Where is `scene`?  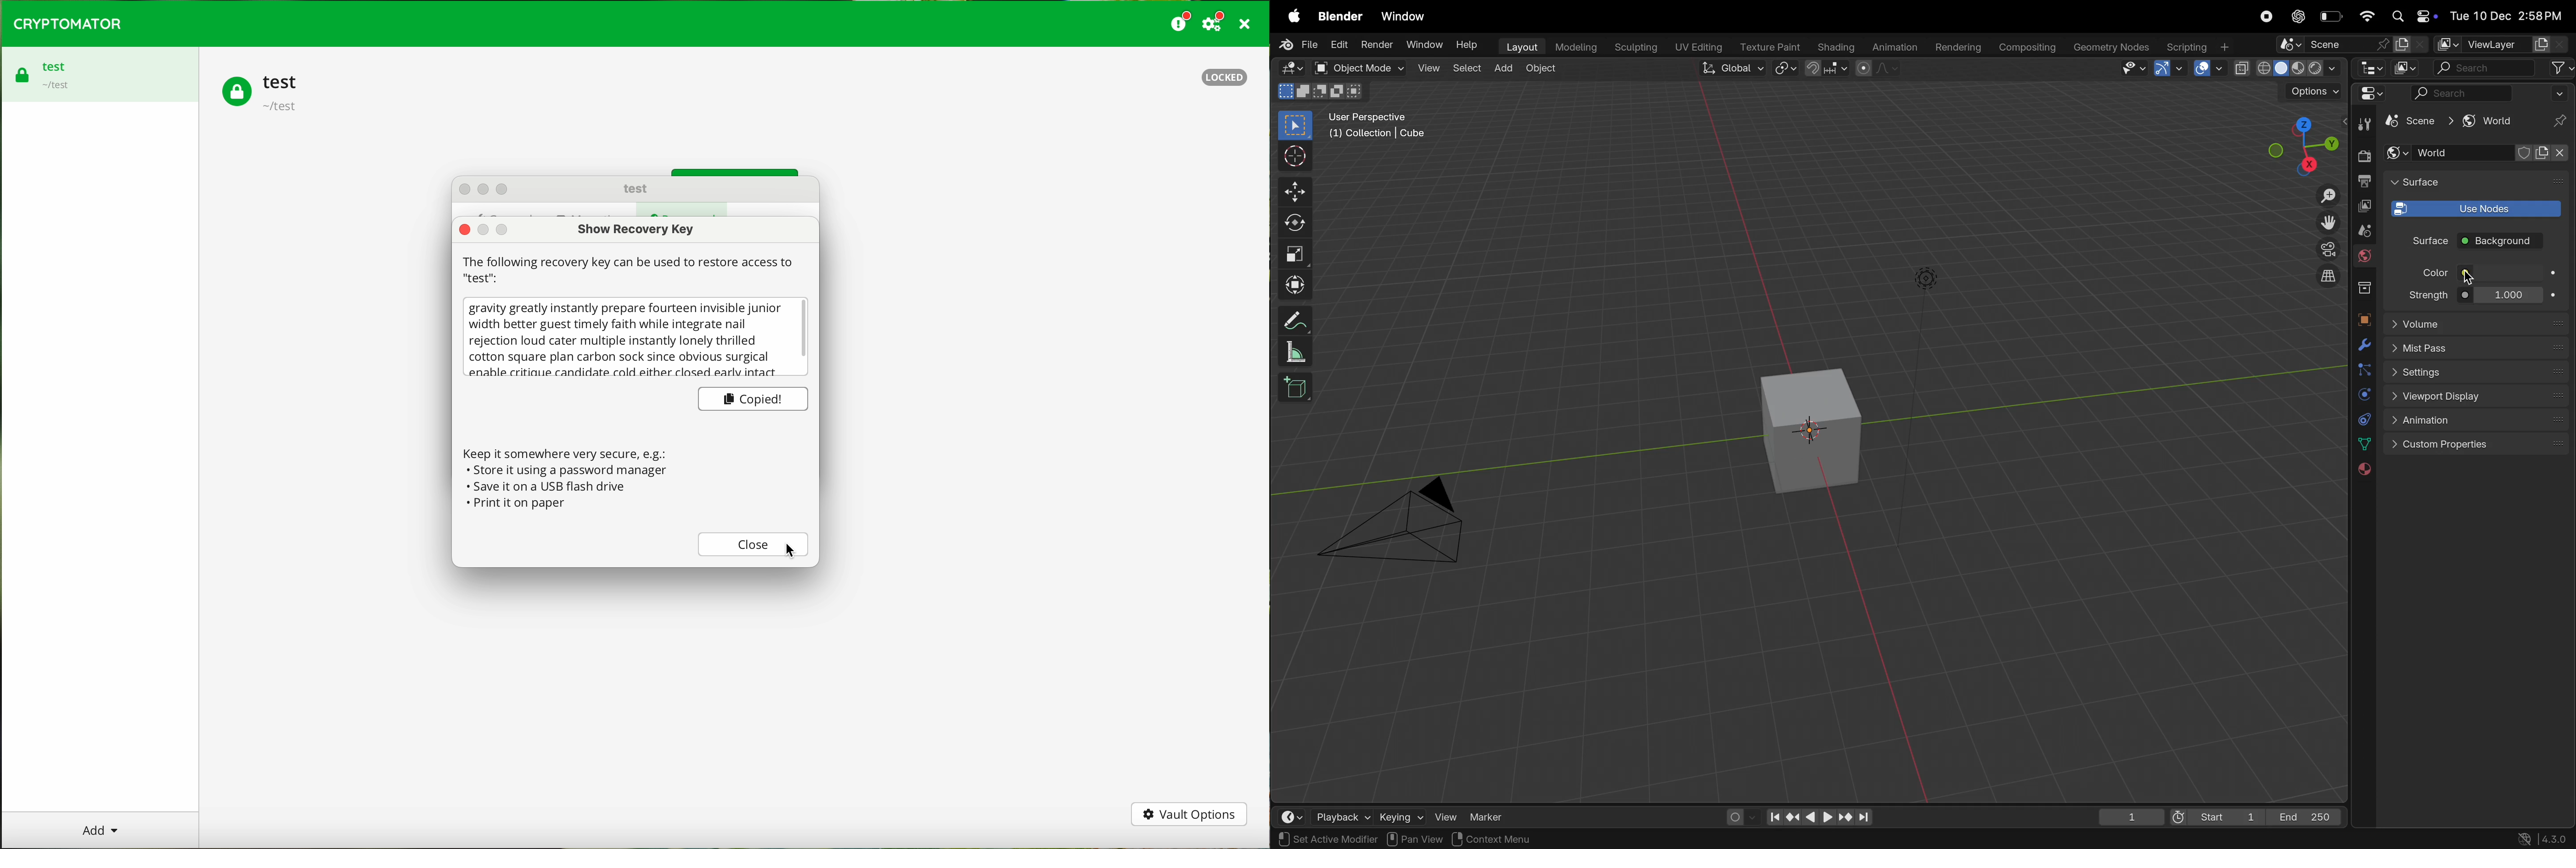
scene is located at coordinates (2363, 232).